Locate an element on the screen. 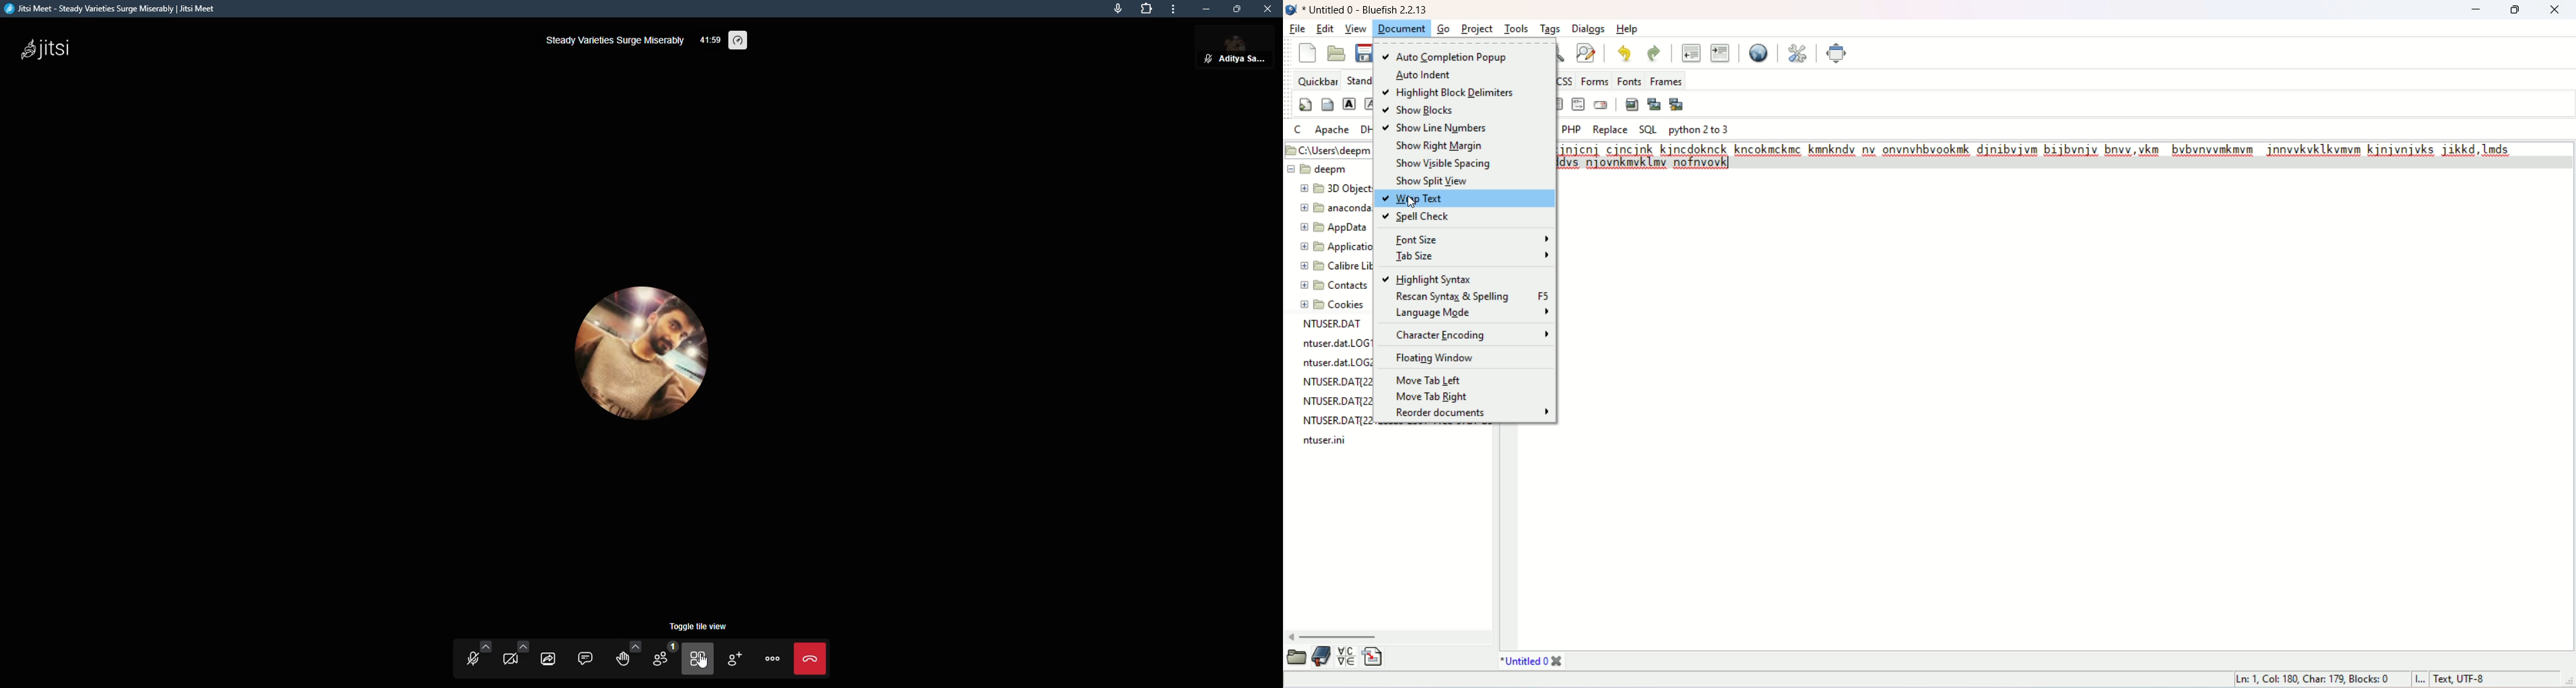 The image size is (2576, 700). end call is located at coordinates (811, 660).